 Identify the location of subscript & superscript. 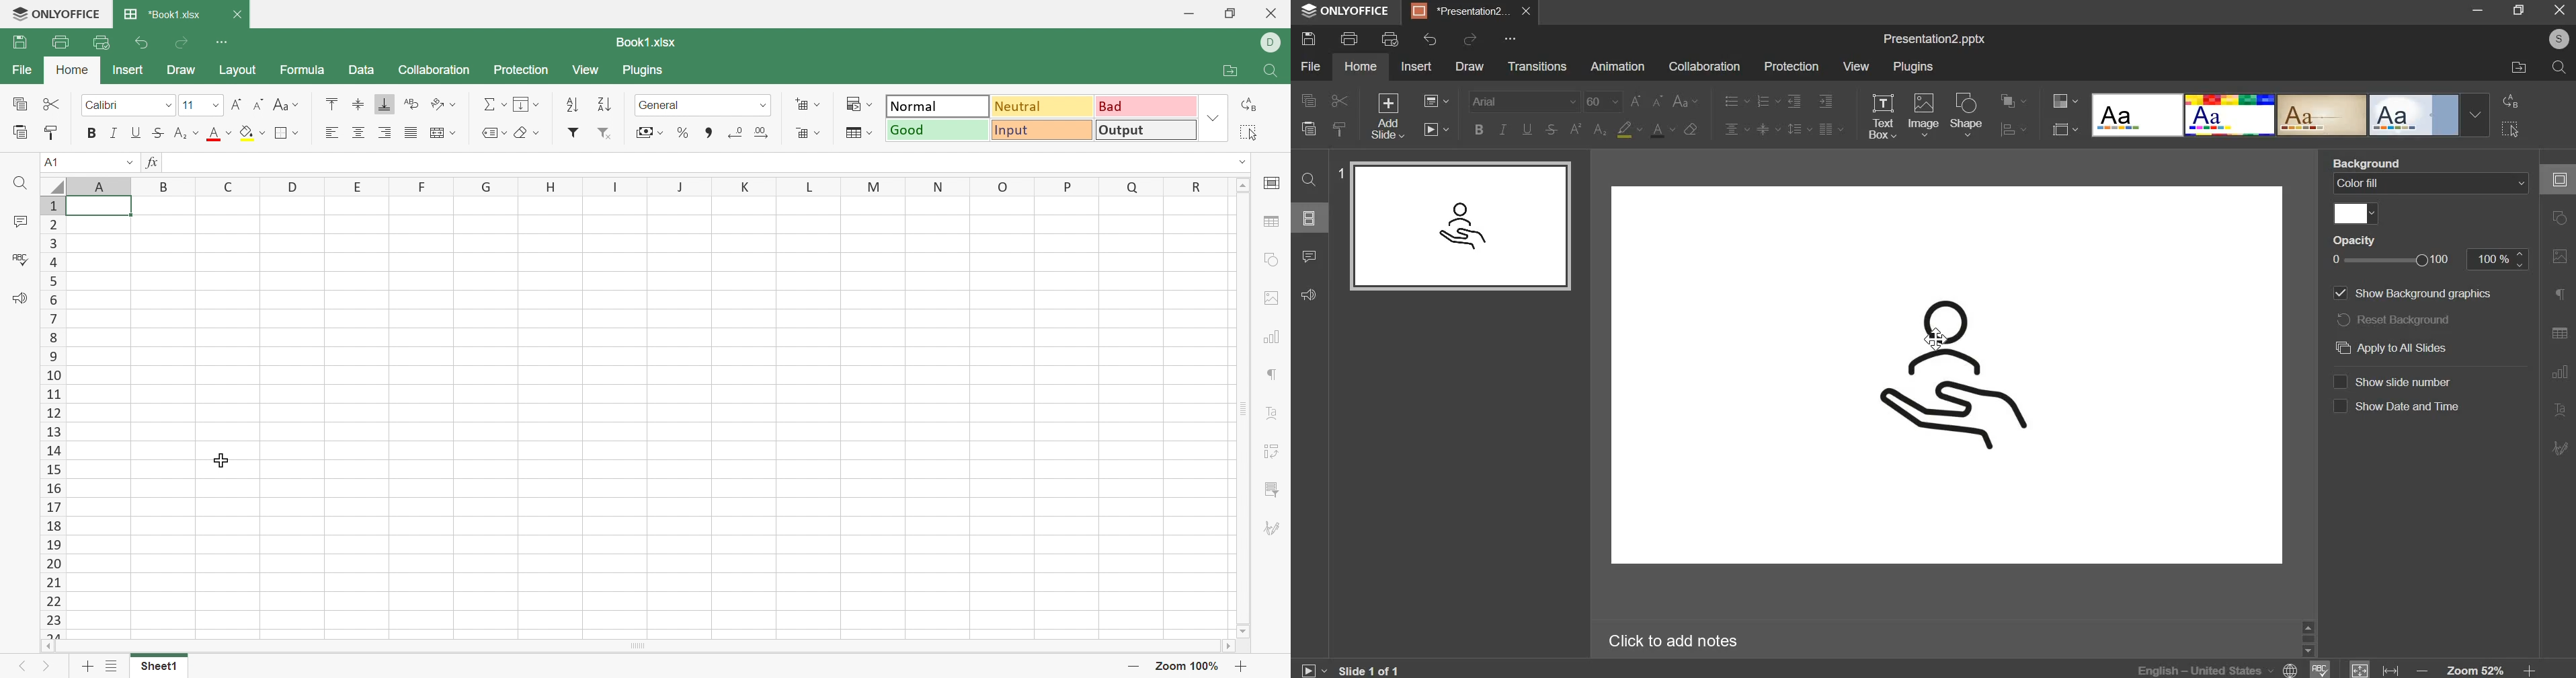
(1586, 130).